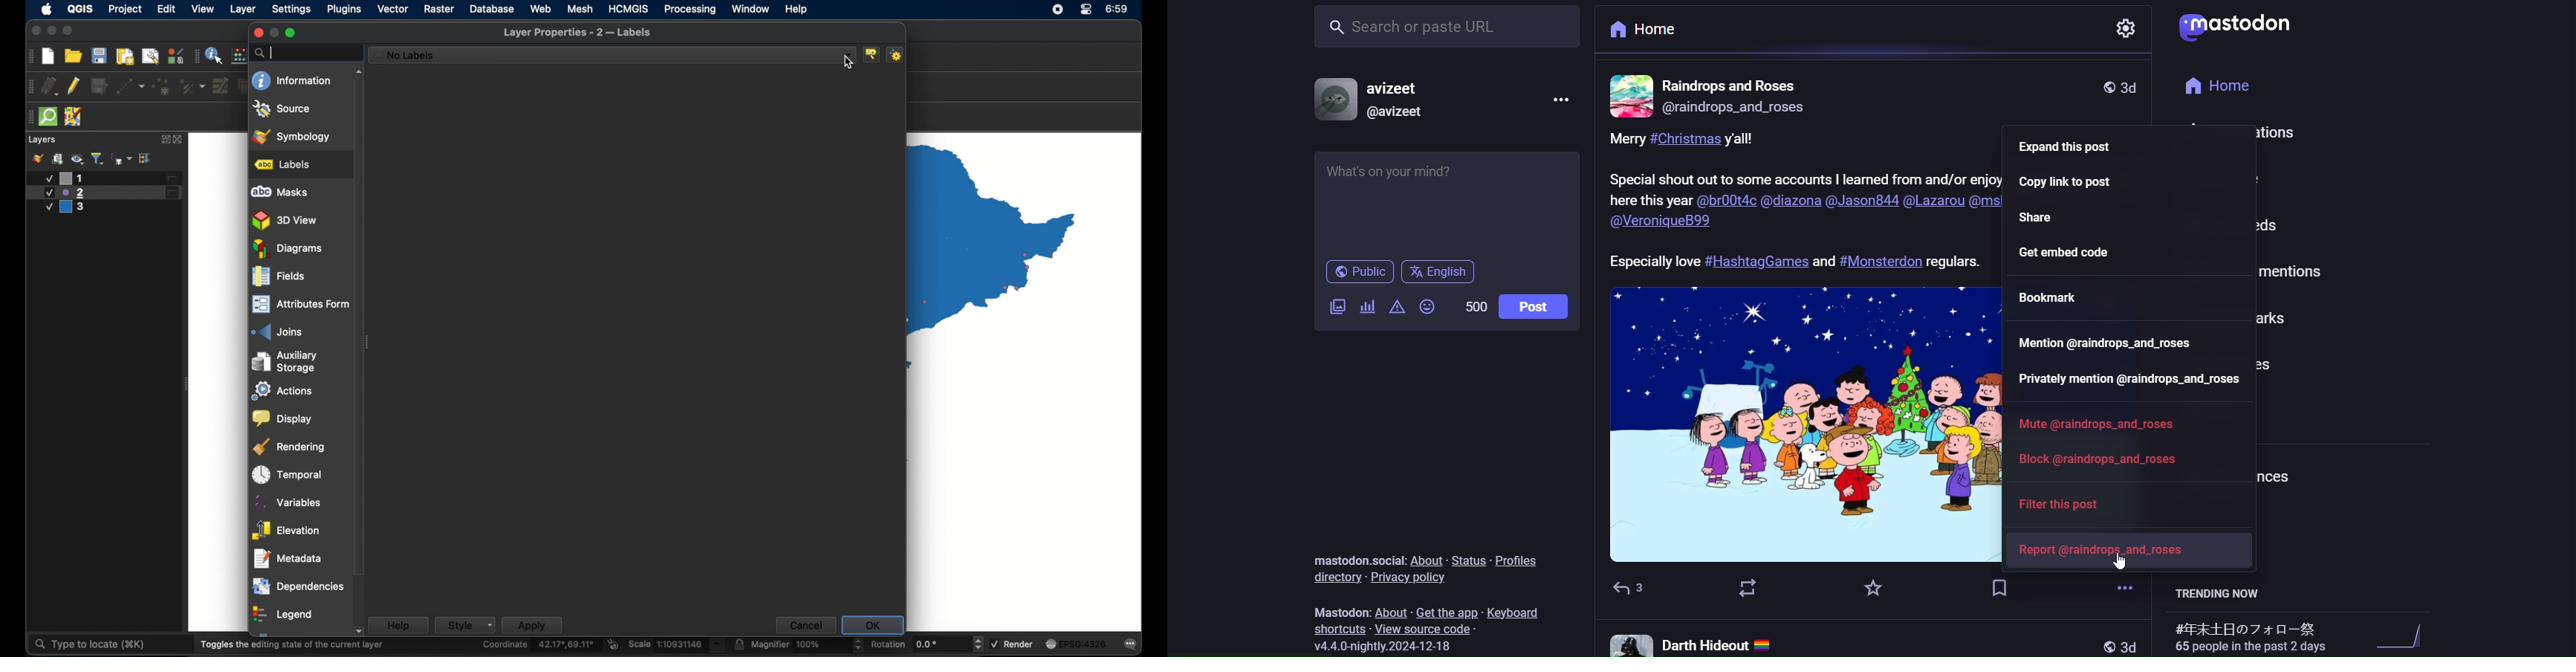 The image size is (2576, 672). I want to click on close, so click(34, 31).